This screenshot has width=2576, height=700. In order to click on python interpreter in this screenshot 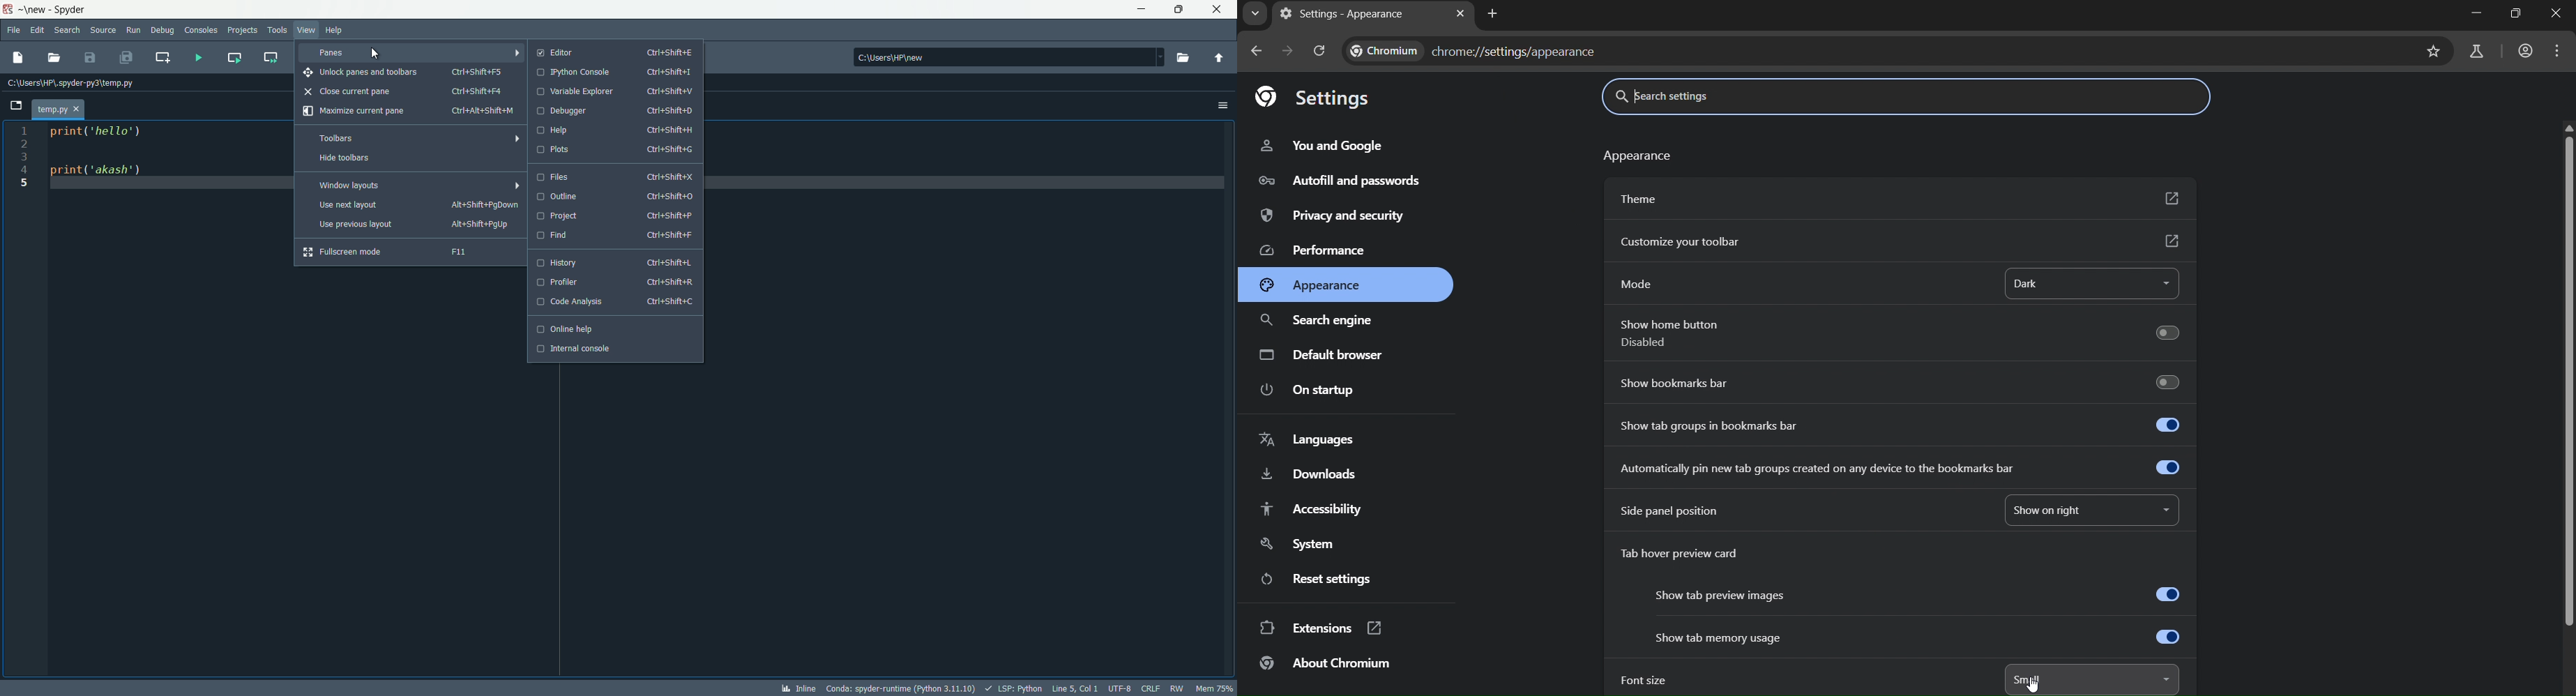, I will do `click(900, 688)`.